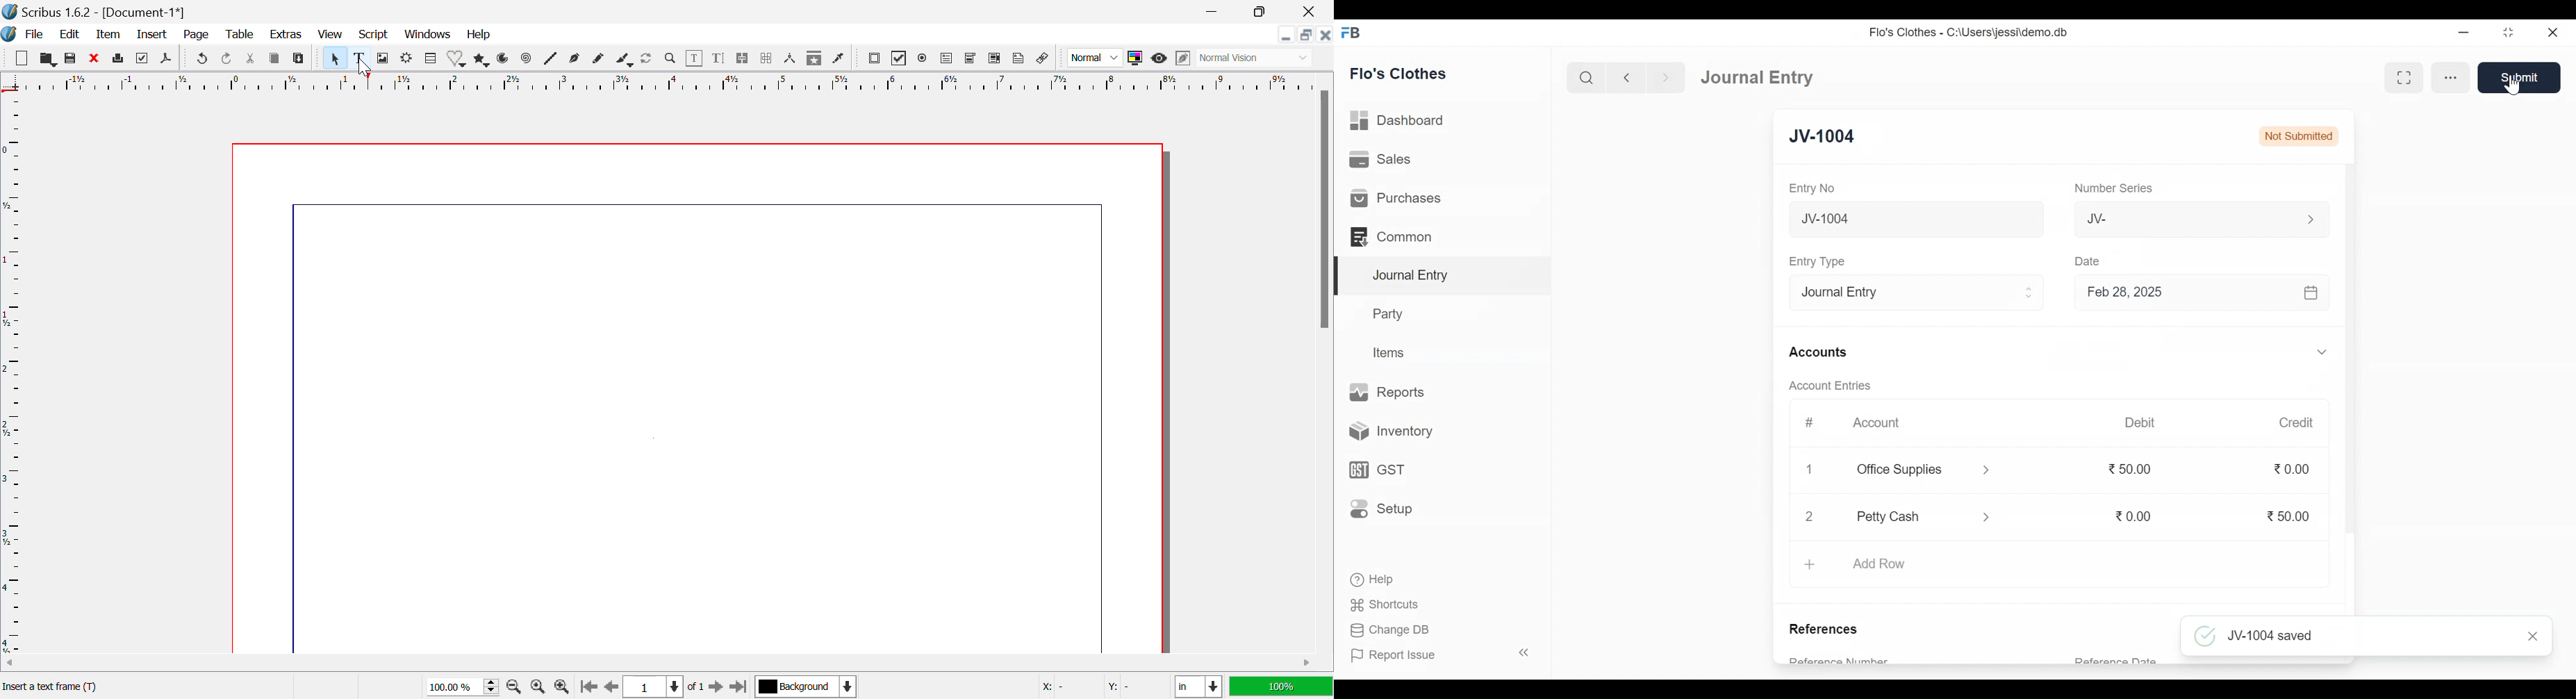 The width and height of the screenshot is (2576, 700). What do you see at coordinates (1386, 432) in the screenshot?
I see `Inventory` at bounding box center [1386, 432].